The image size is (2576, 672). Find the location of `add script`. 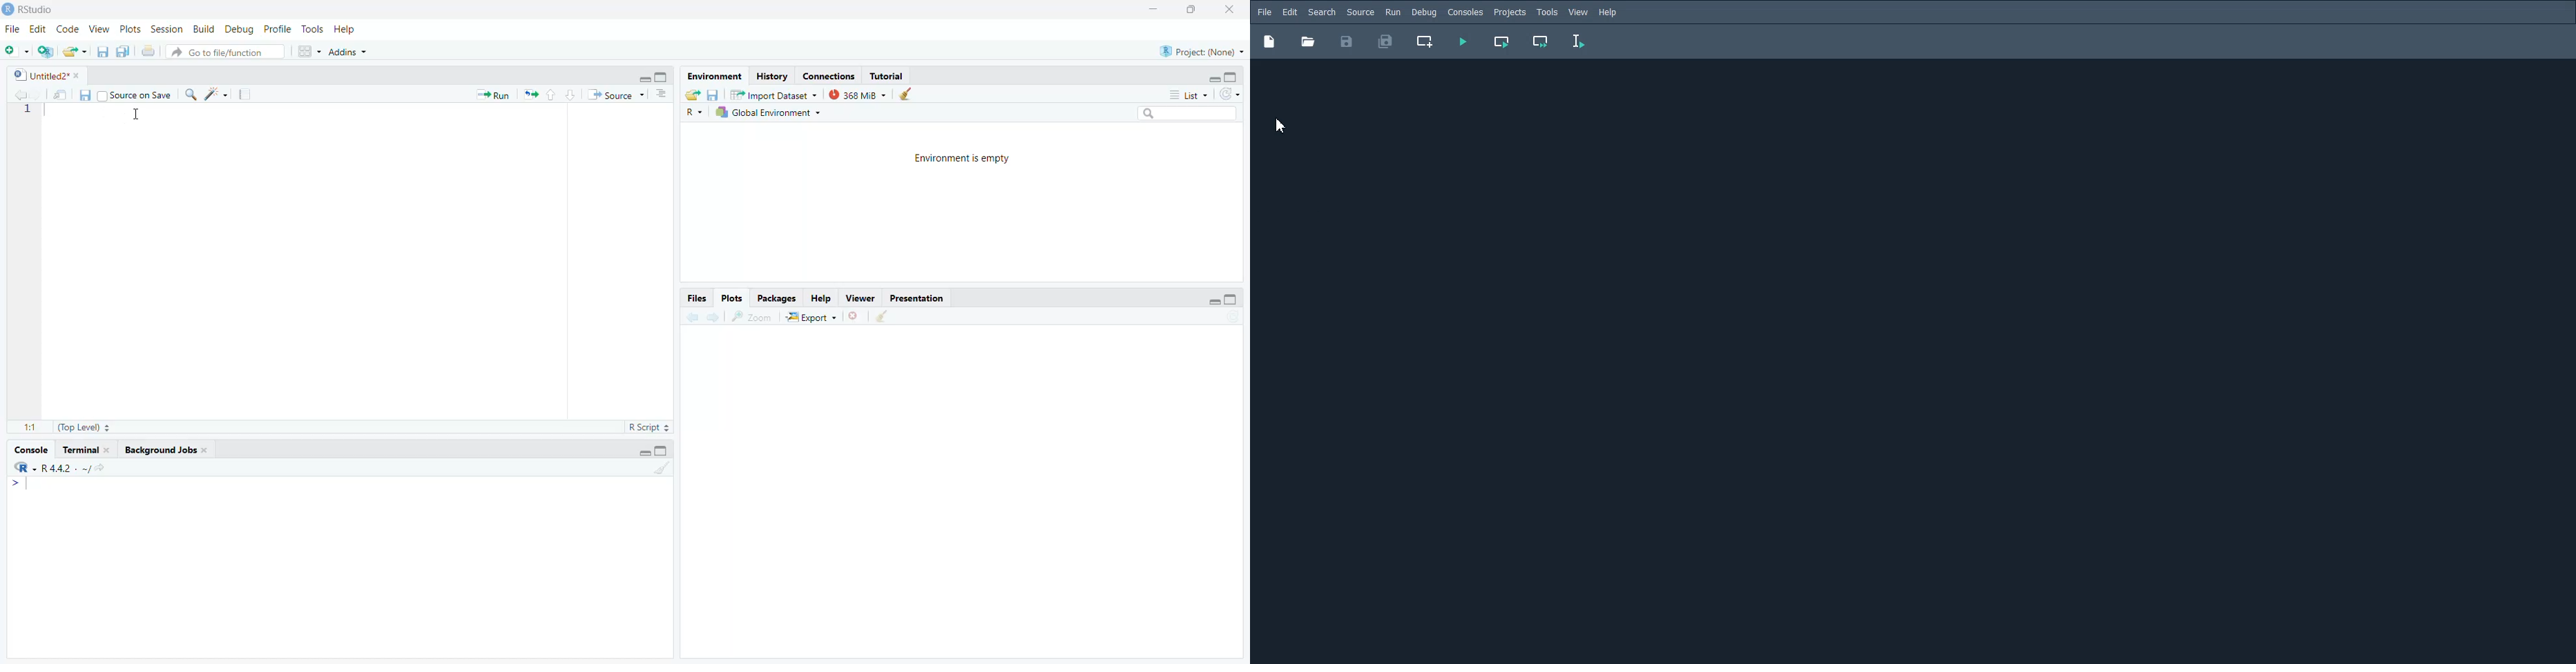

add script is located at coordinates (47, 52).